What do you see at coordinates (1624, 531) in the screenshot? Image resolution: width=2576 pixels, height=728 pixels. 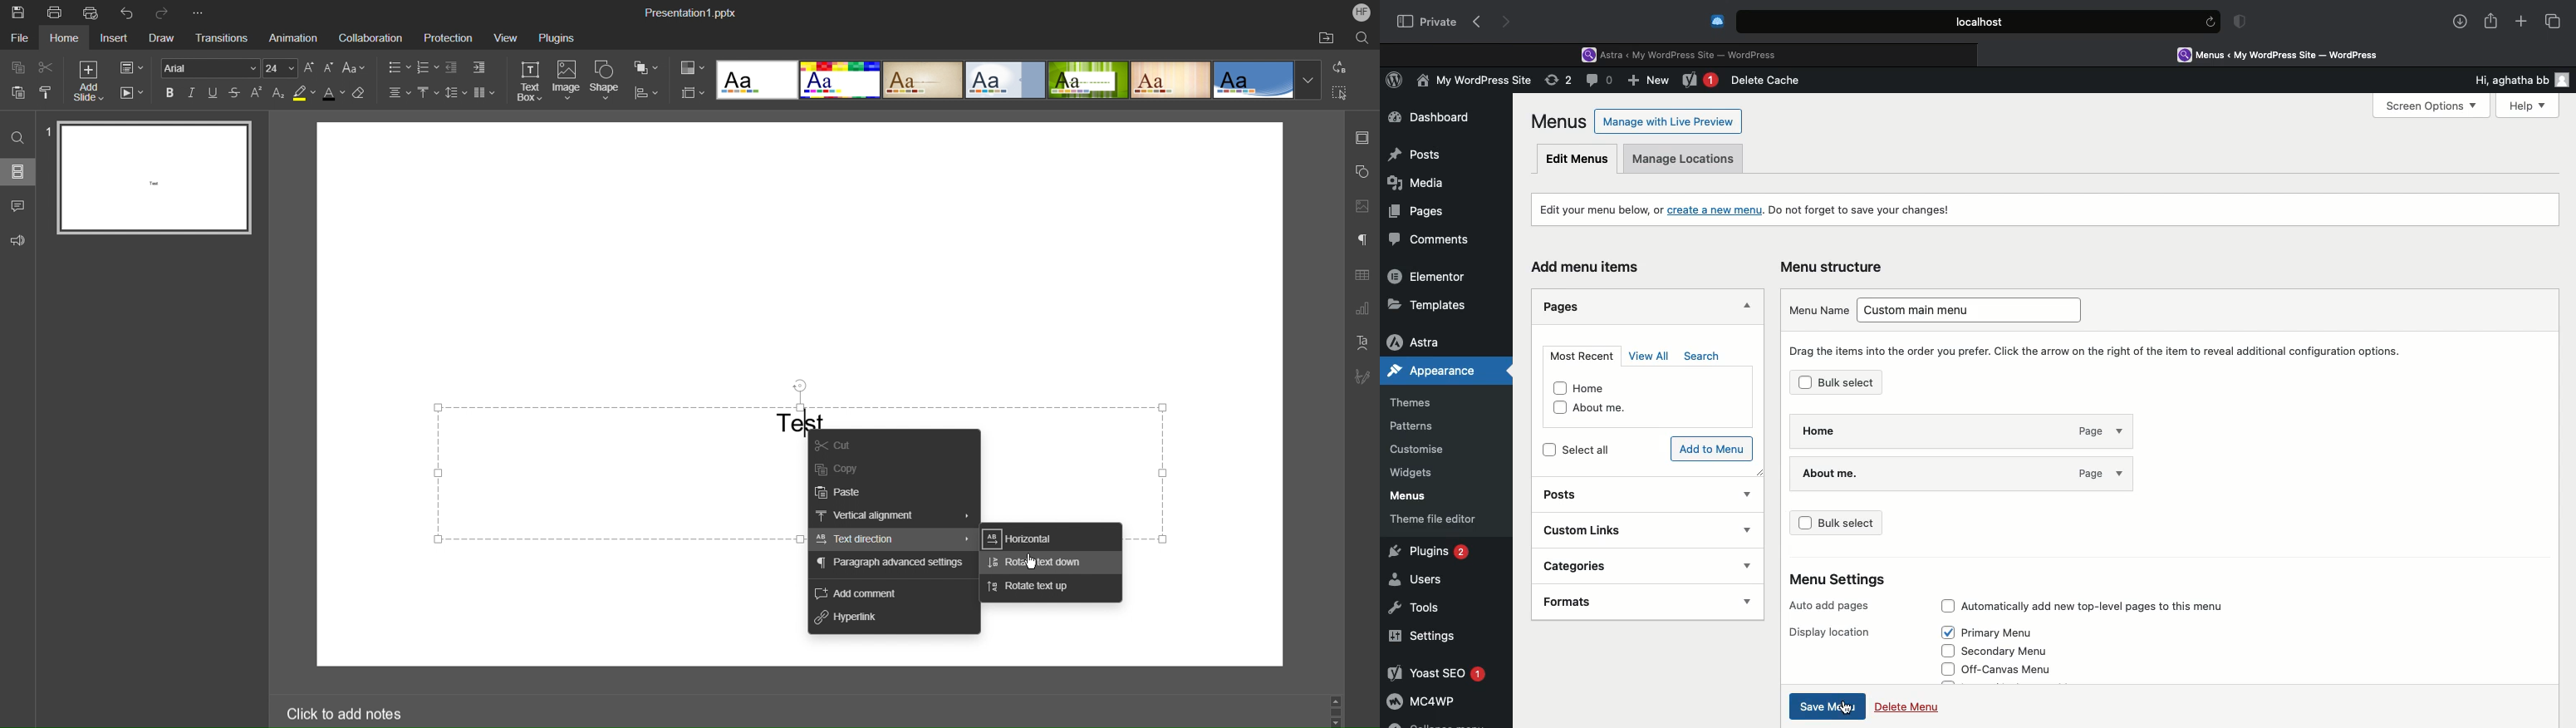 I see `Custom links` at bounding box center [1624, 531].